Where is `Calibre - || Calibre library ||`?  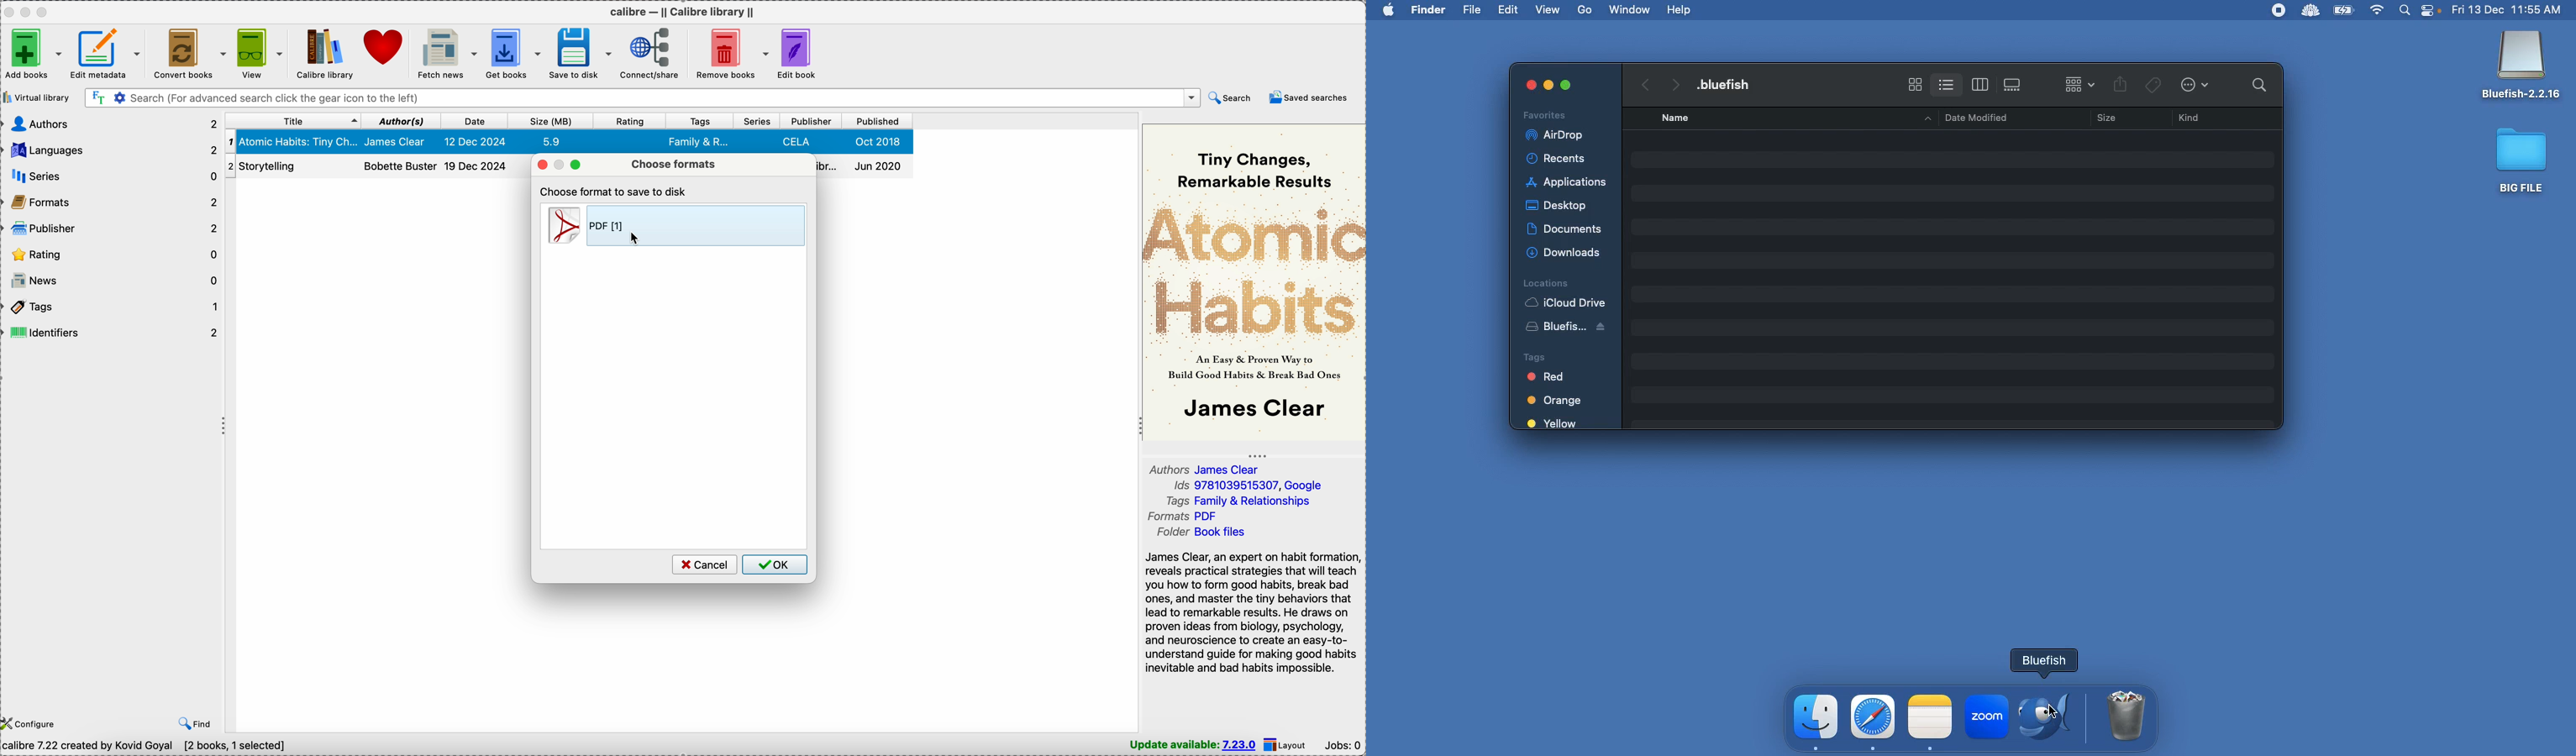
Calibre - || Calibre library || is located at coordinates (686, 11).